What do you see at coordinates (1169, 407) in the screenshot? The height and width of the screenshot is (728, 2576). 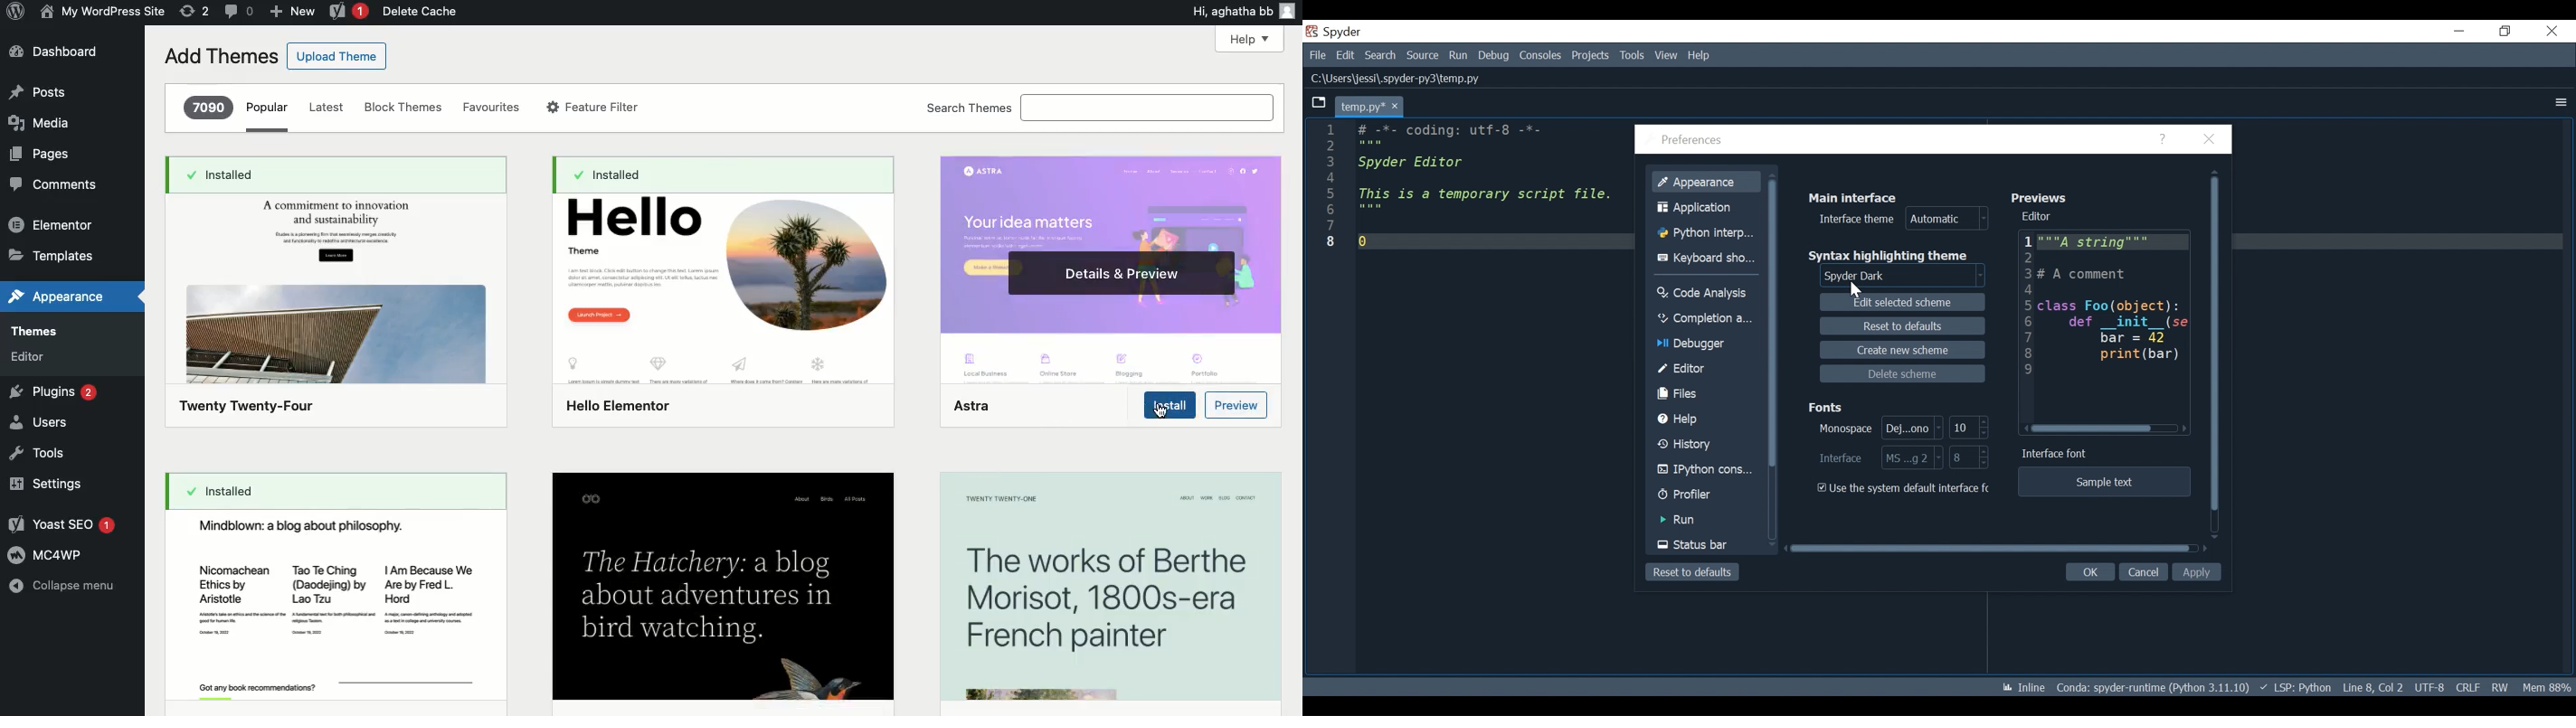 I see `Install` at bounding box center [1169, 407].